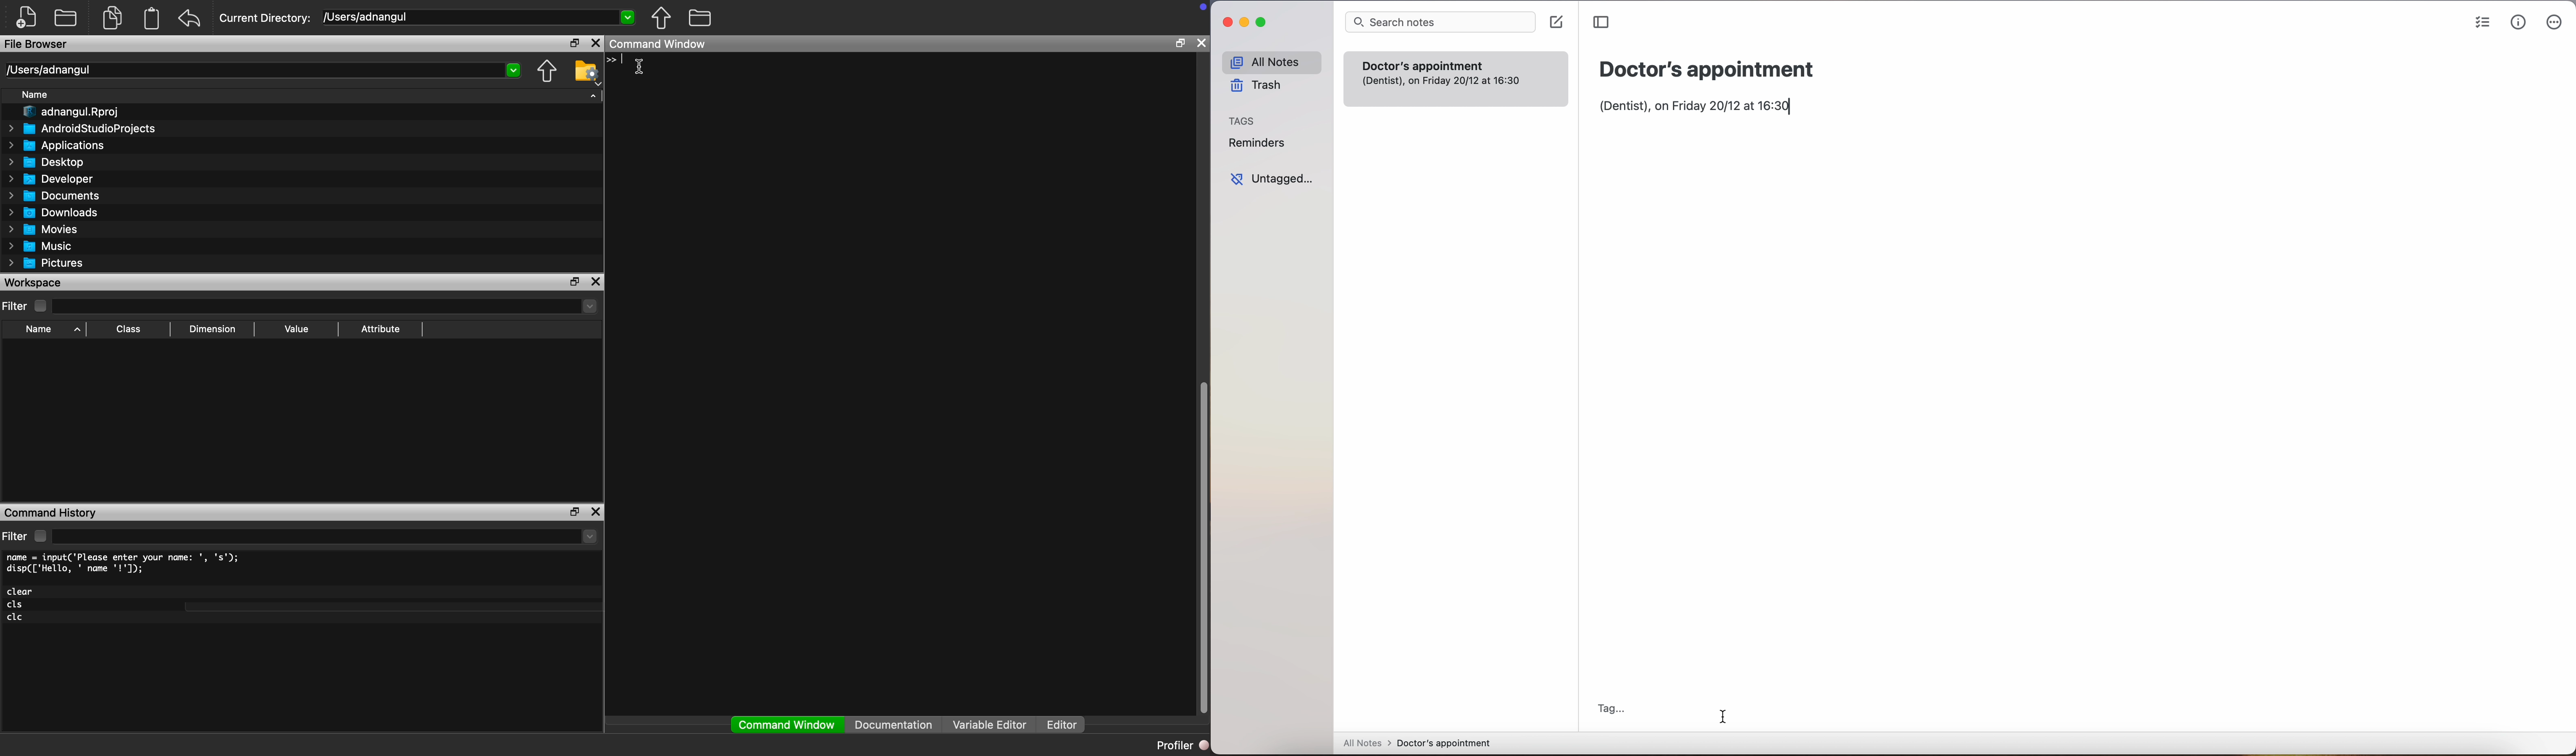  Describe the element at coordinates (66, 17) in the screenshot. I see `Folder` at that location.